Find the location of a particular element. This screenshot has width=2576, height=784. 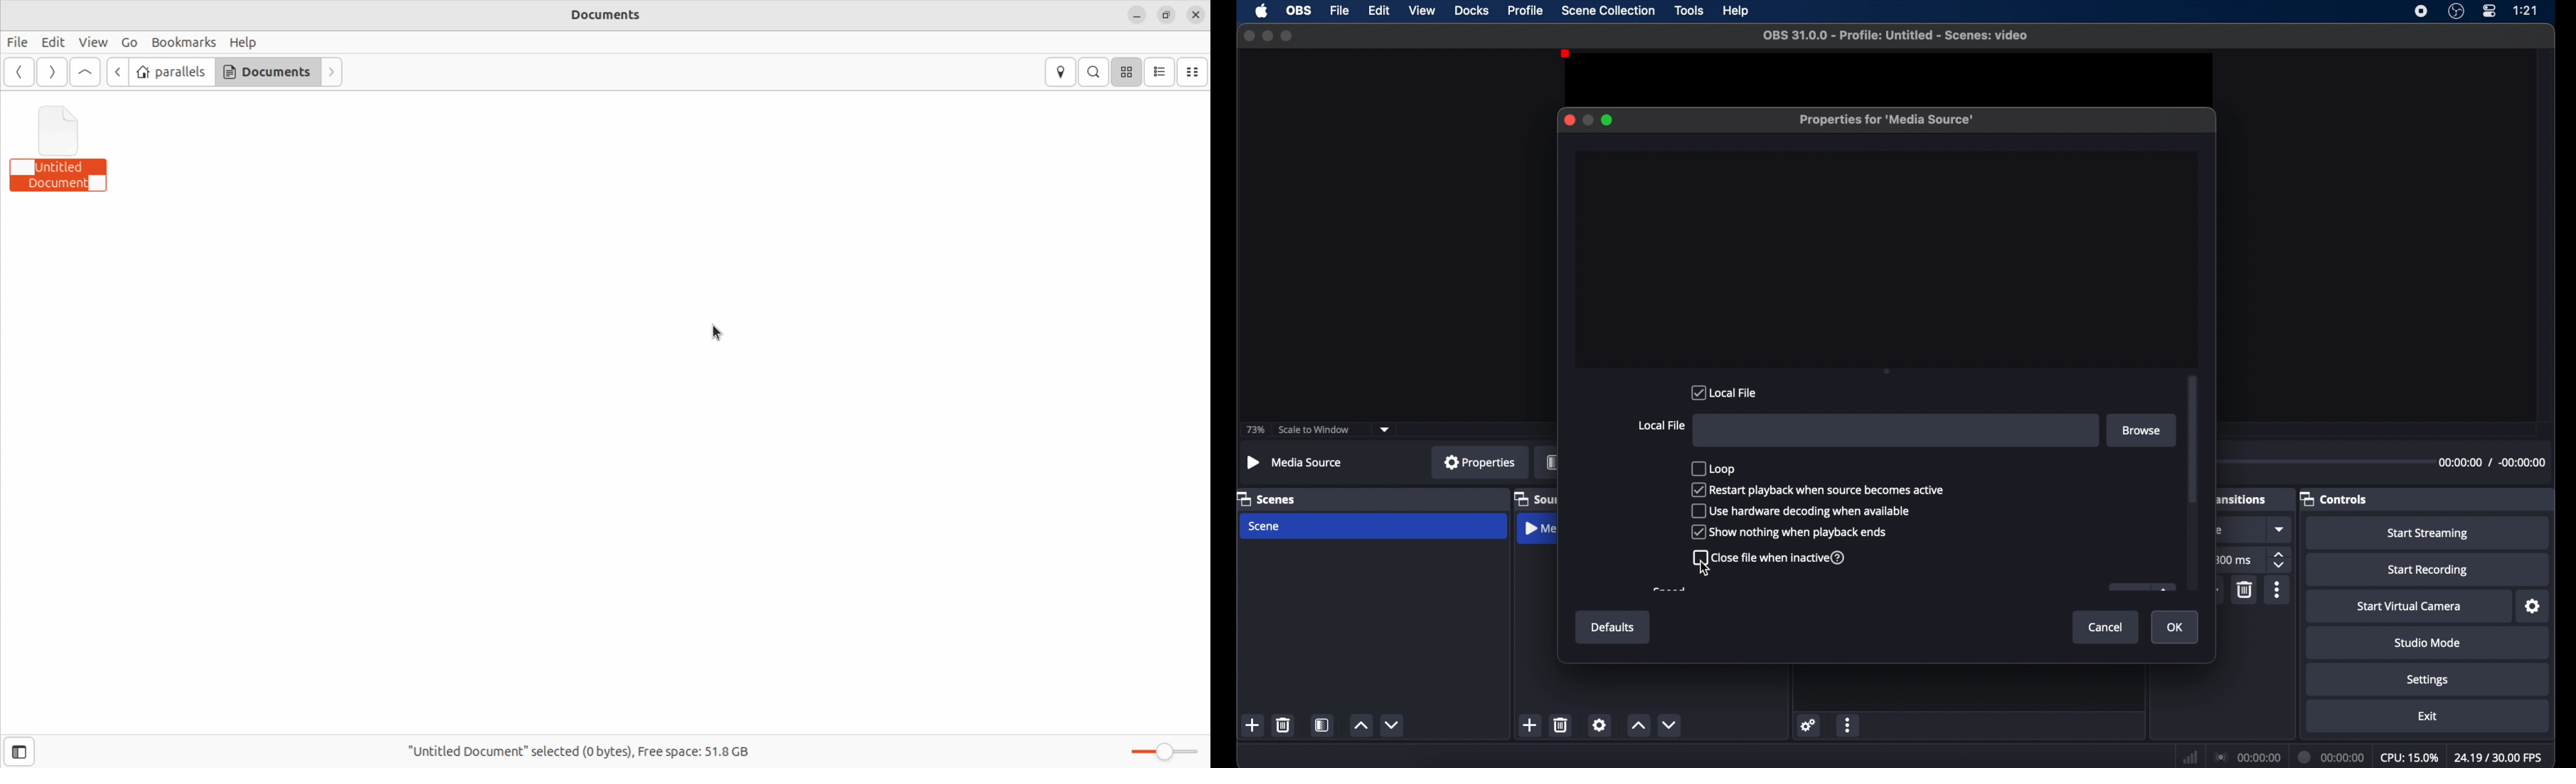

filters is located at coordinates (1552, 462).